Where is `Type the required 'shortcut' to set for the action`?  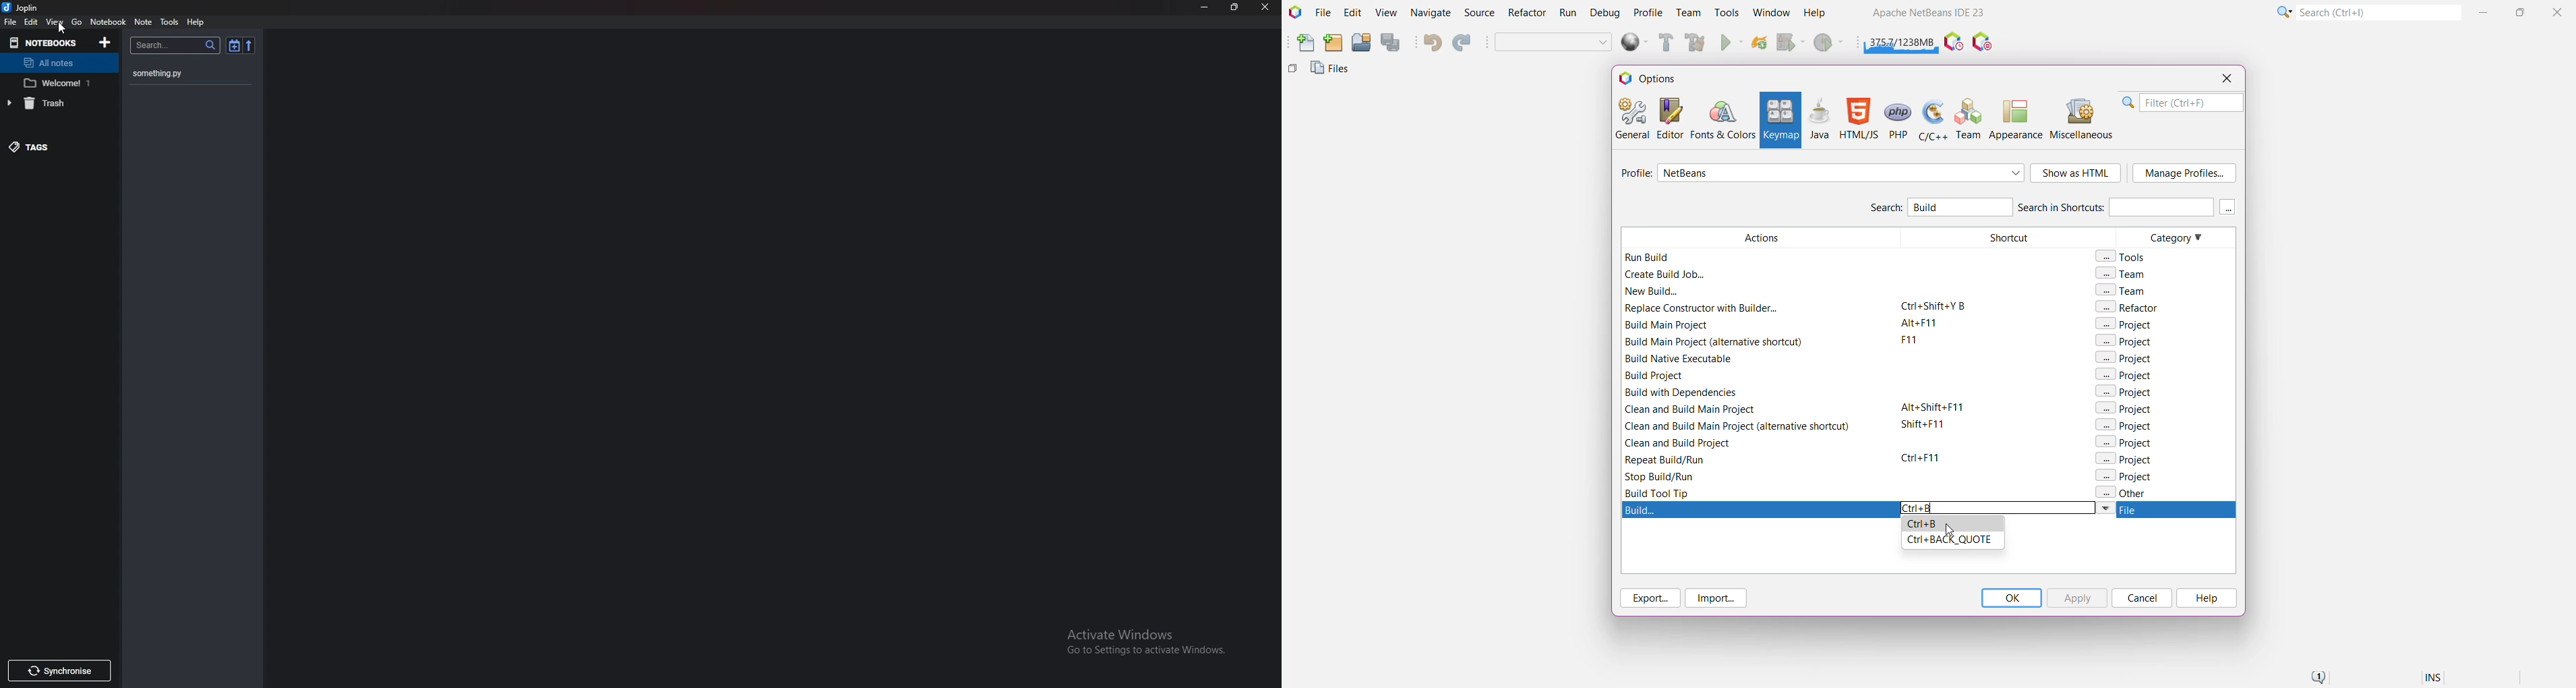 Type the required 'shortcut' to set for the action is located at coordinates (1922, 509).